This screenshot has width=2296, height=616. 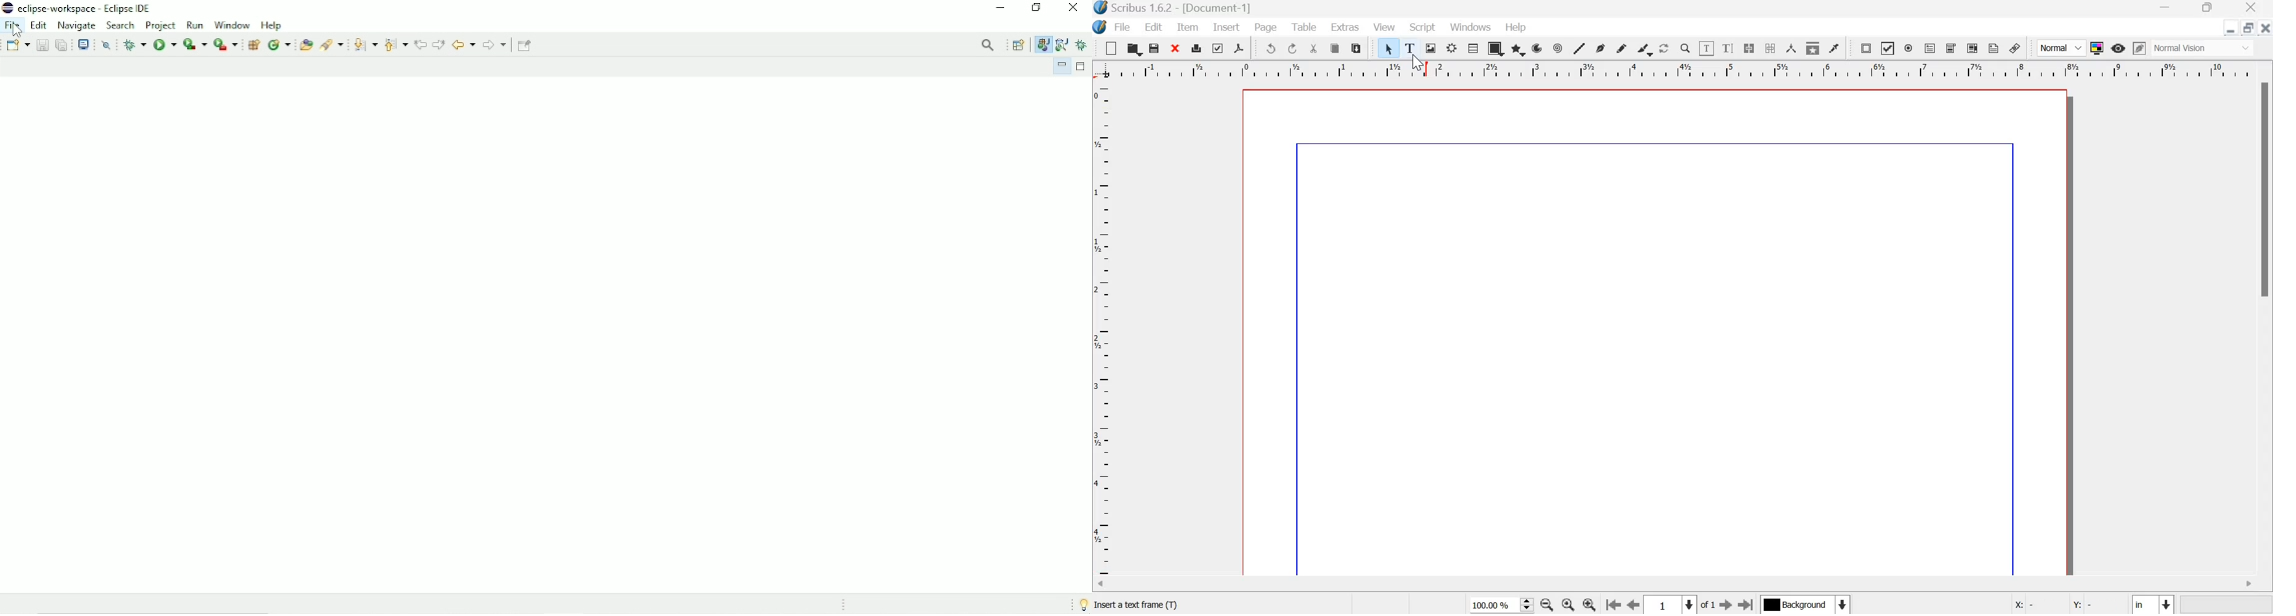 I want to click on PDF list box, so click(x=1974, y=48).